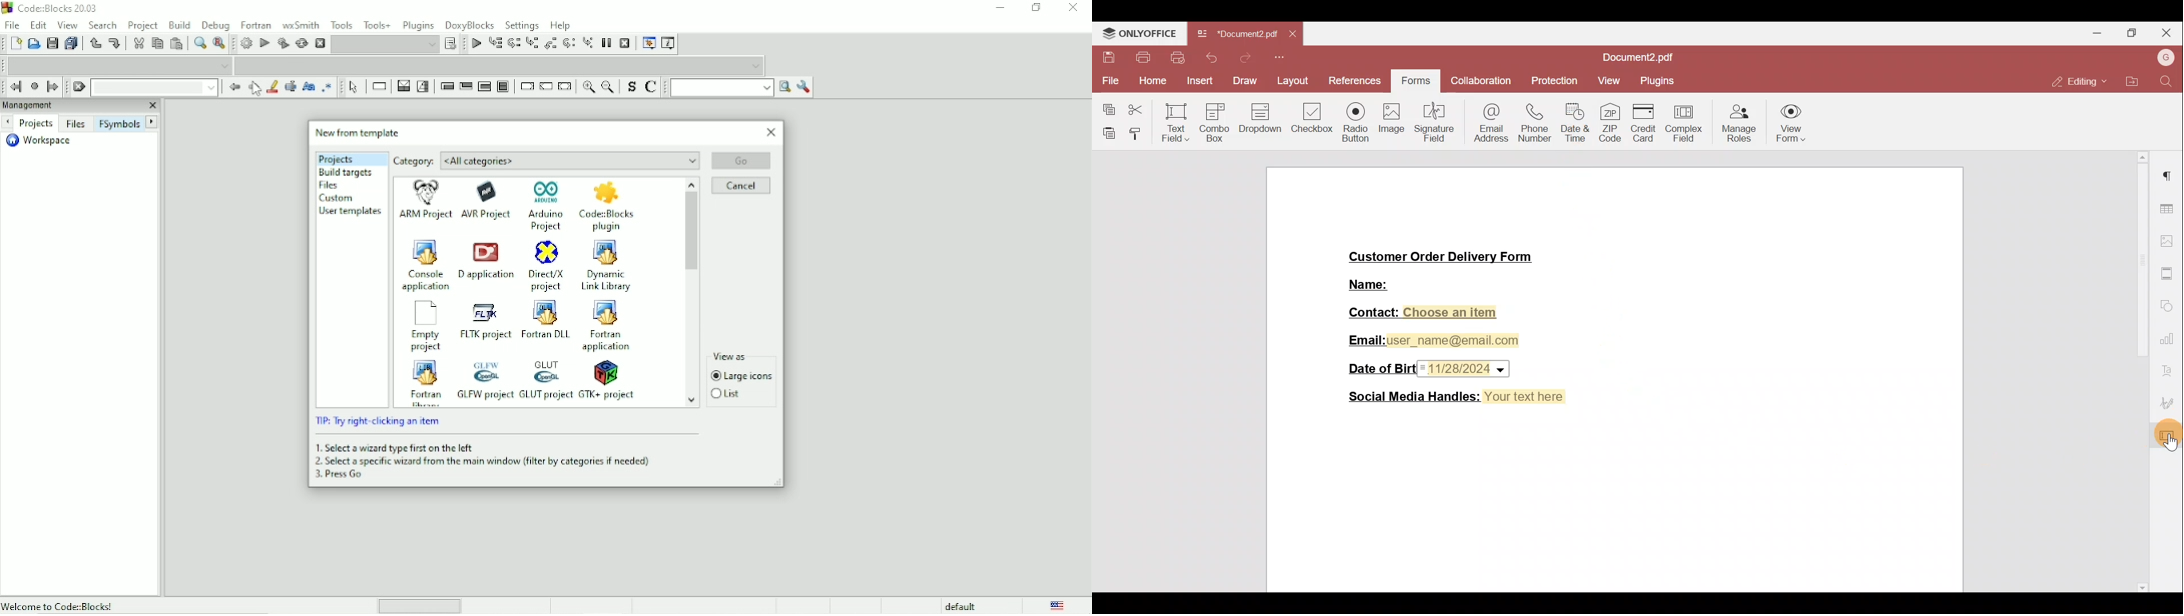  I want to click on Redo, so click(1242, 61).